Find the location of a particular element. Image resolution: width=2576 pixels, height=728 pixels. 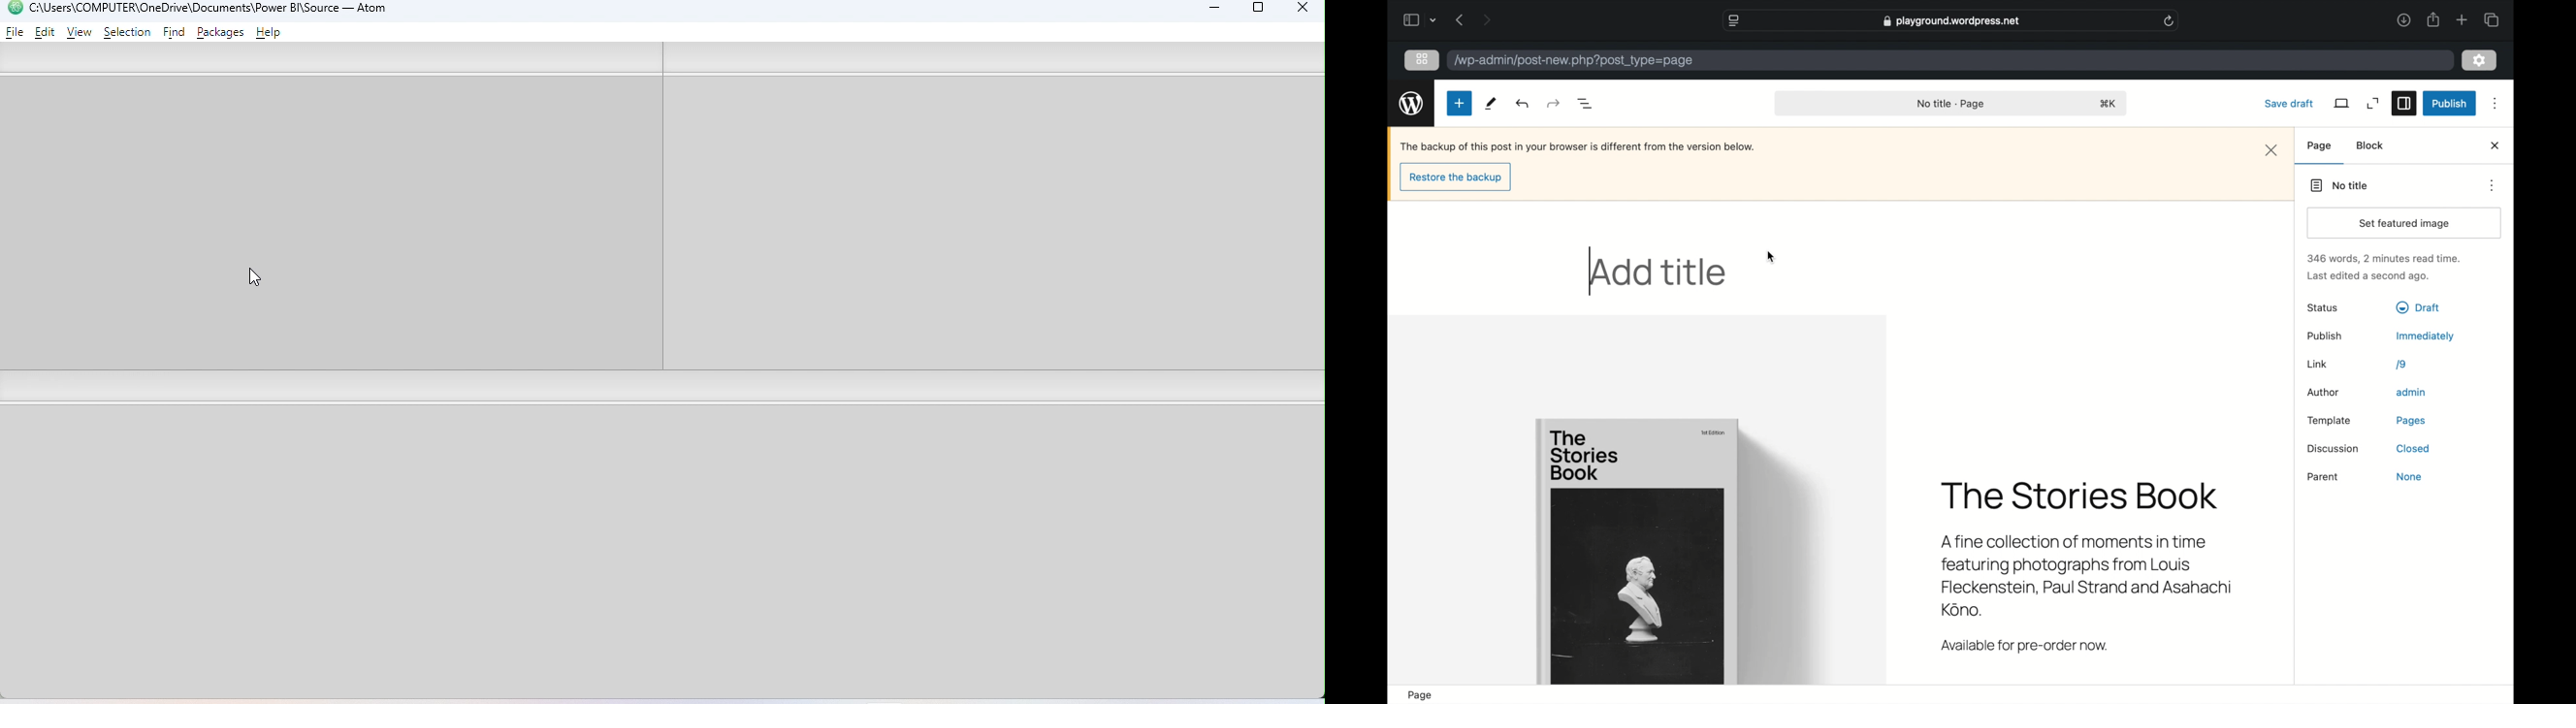

page is located at coordinates (2320, 146).